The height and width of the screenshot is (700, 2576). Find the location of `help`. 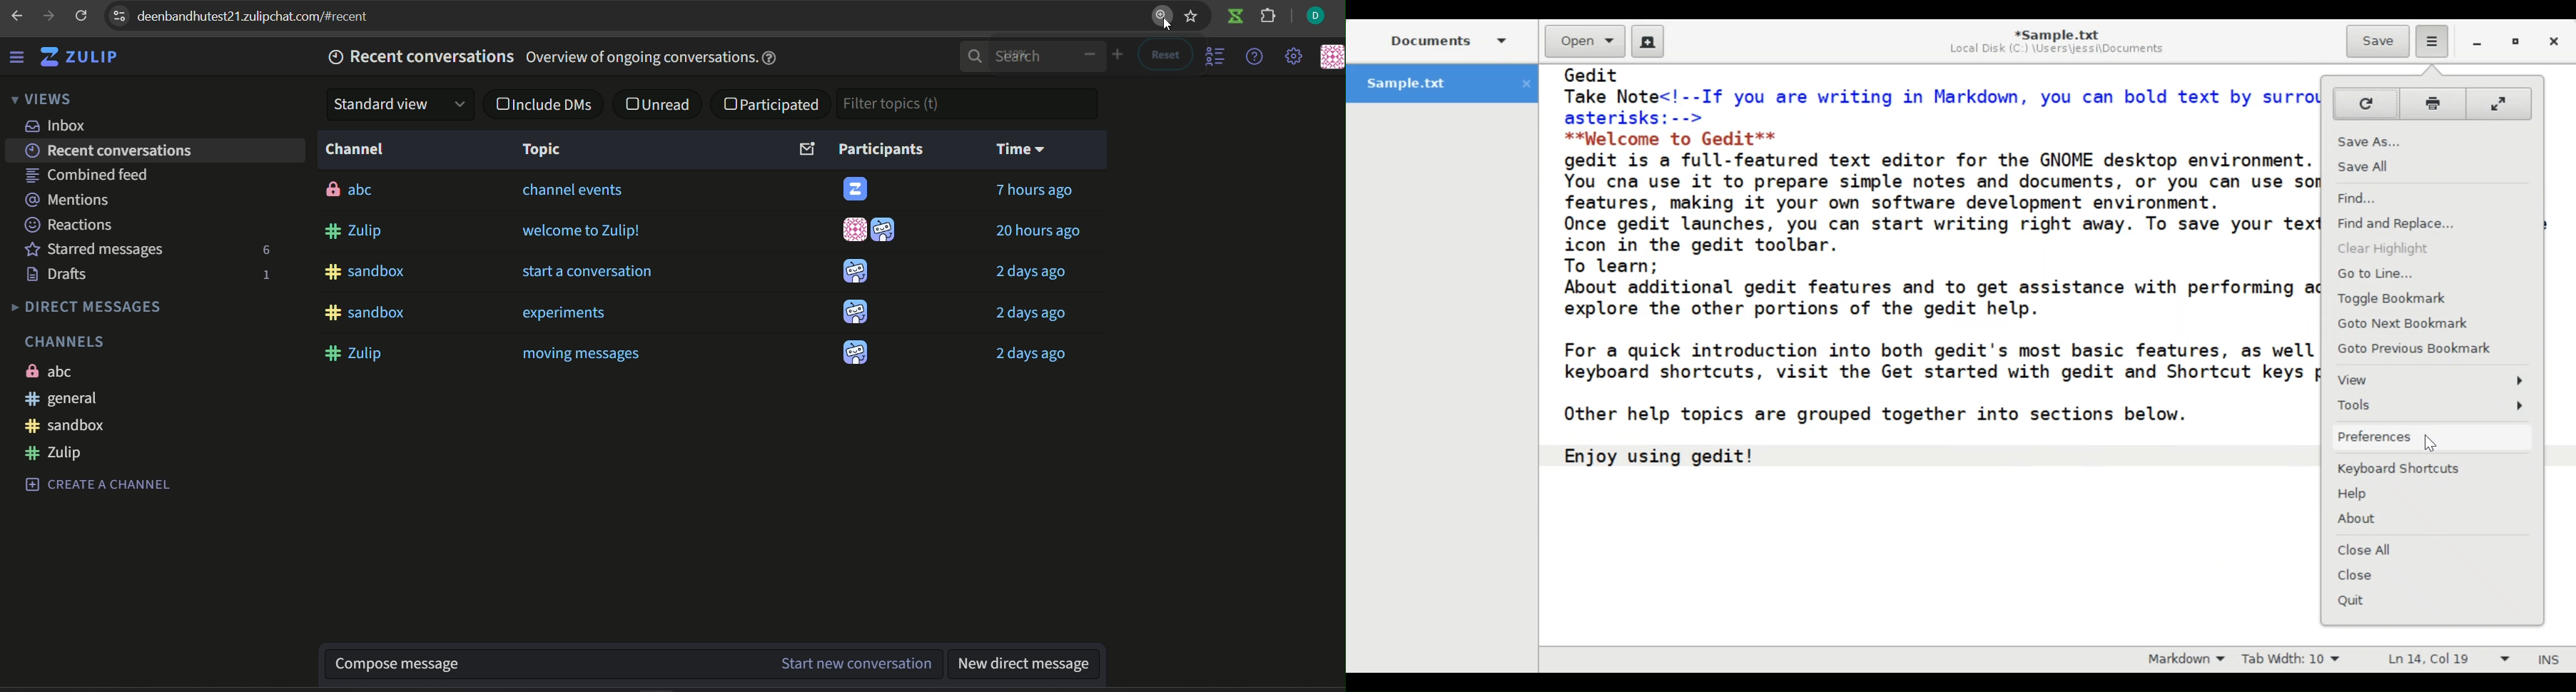

help is located at coordinates (1255, 57).